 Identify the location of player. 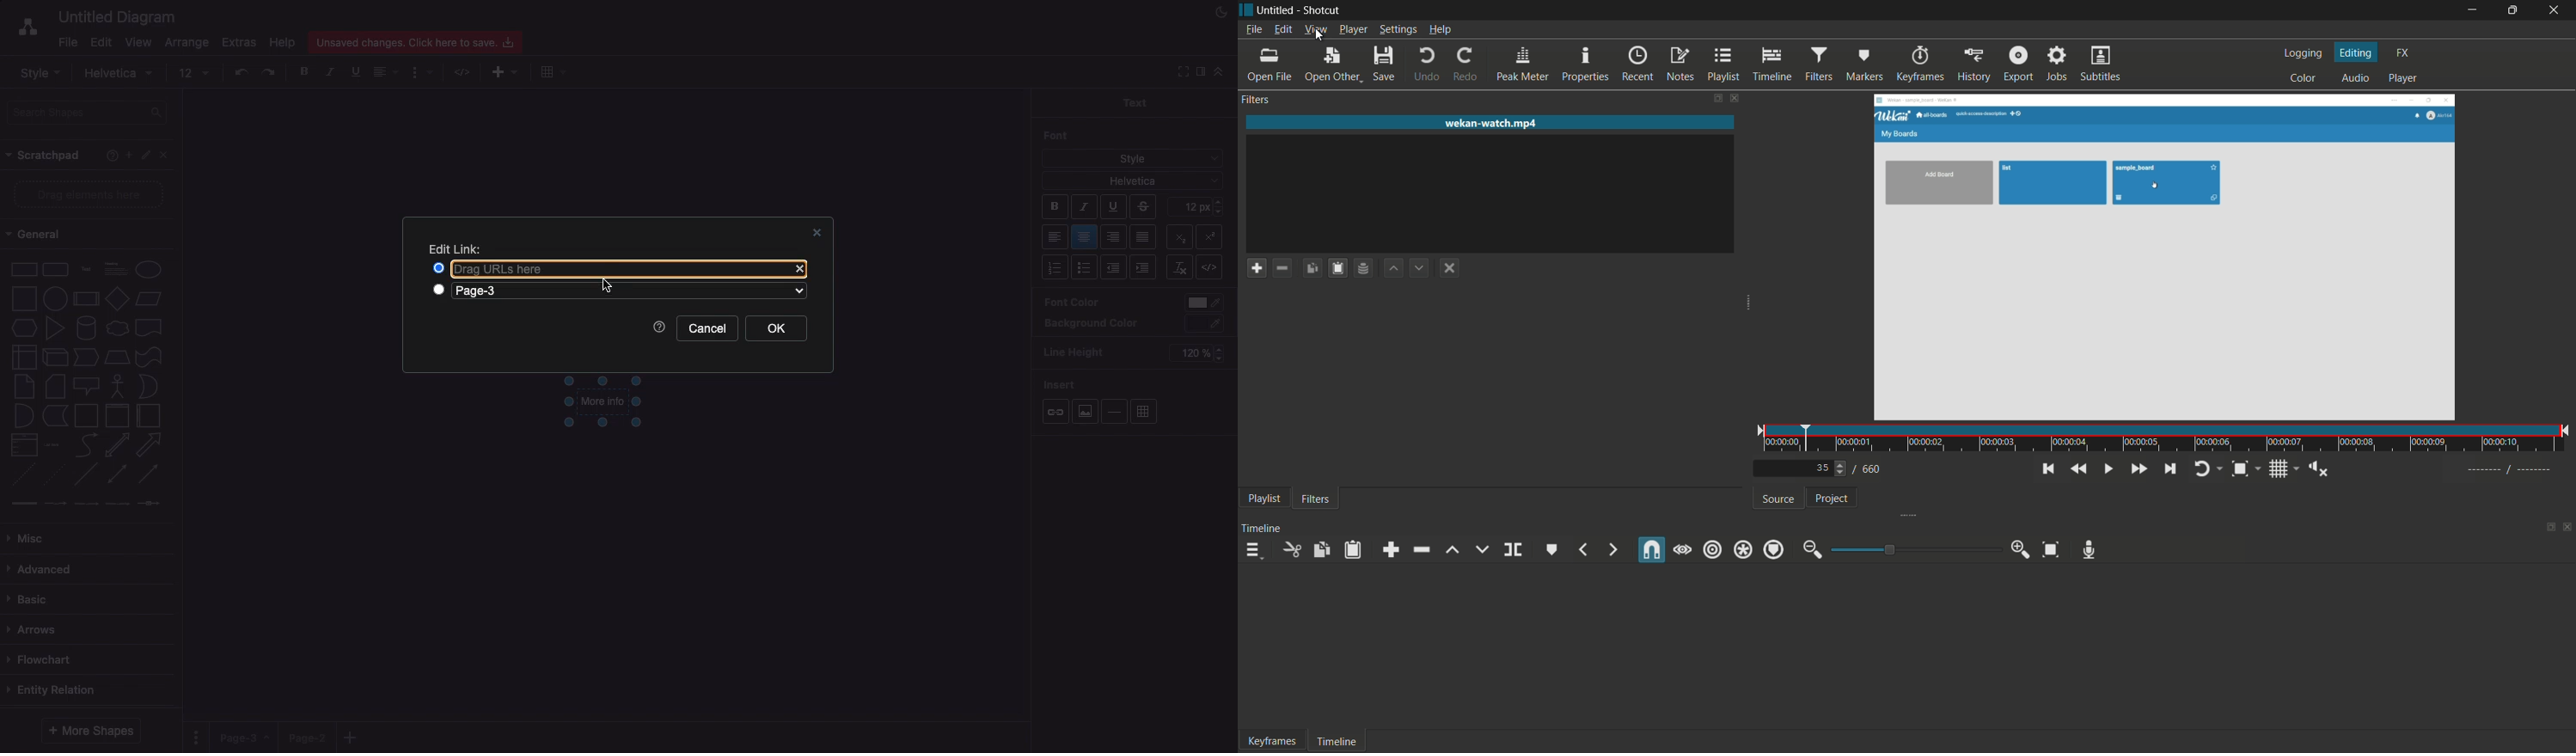
(2399, 78).